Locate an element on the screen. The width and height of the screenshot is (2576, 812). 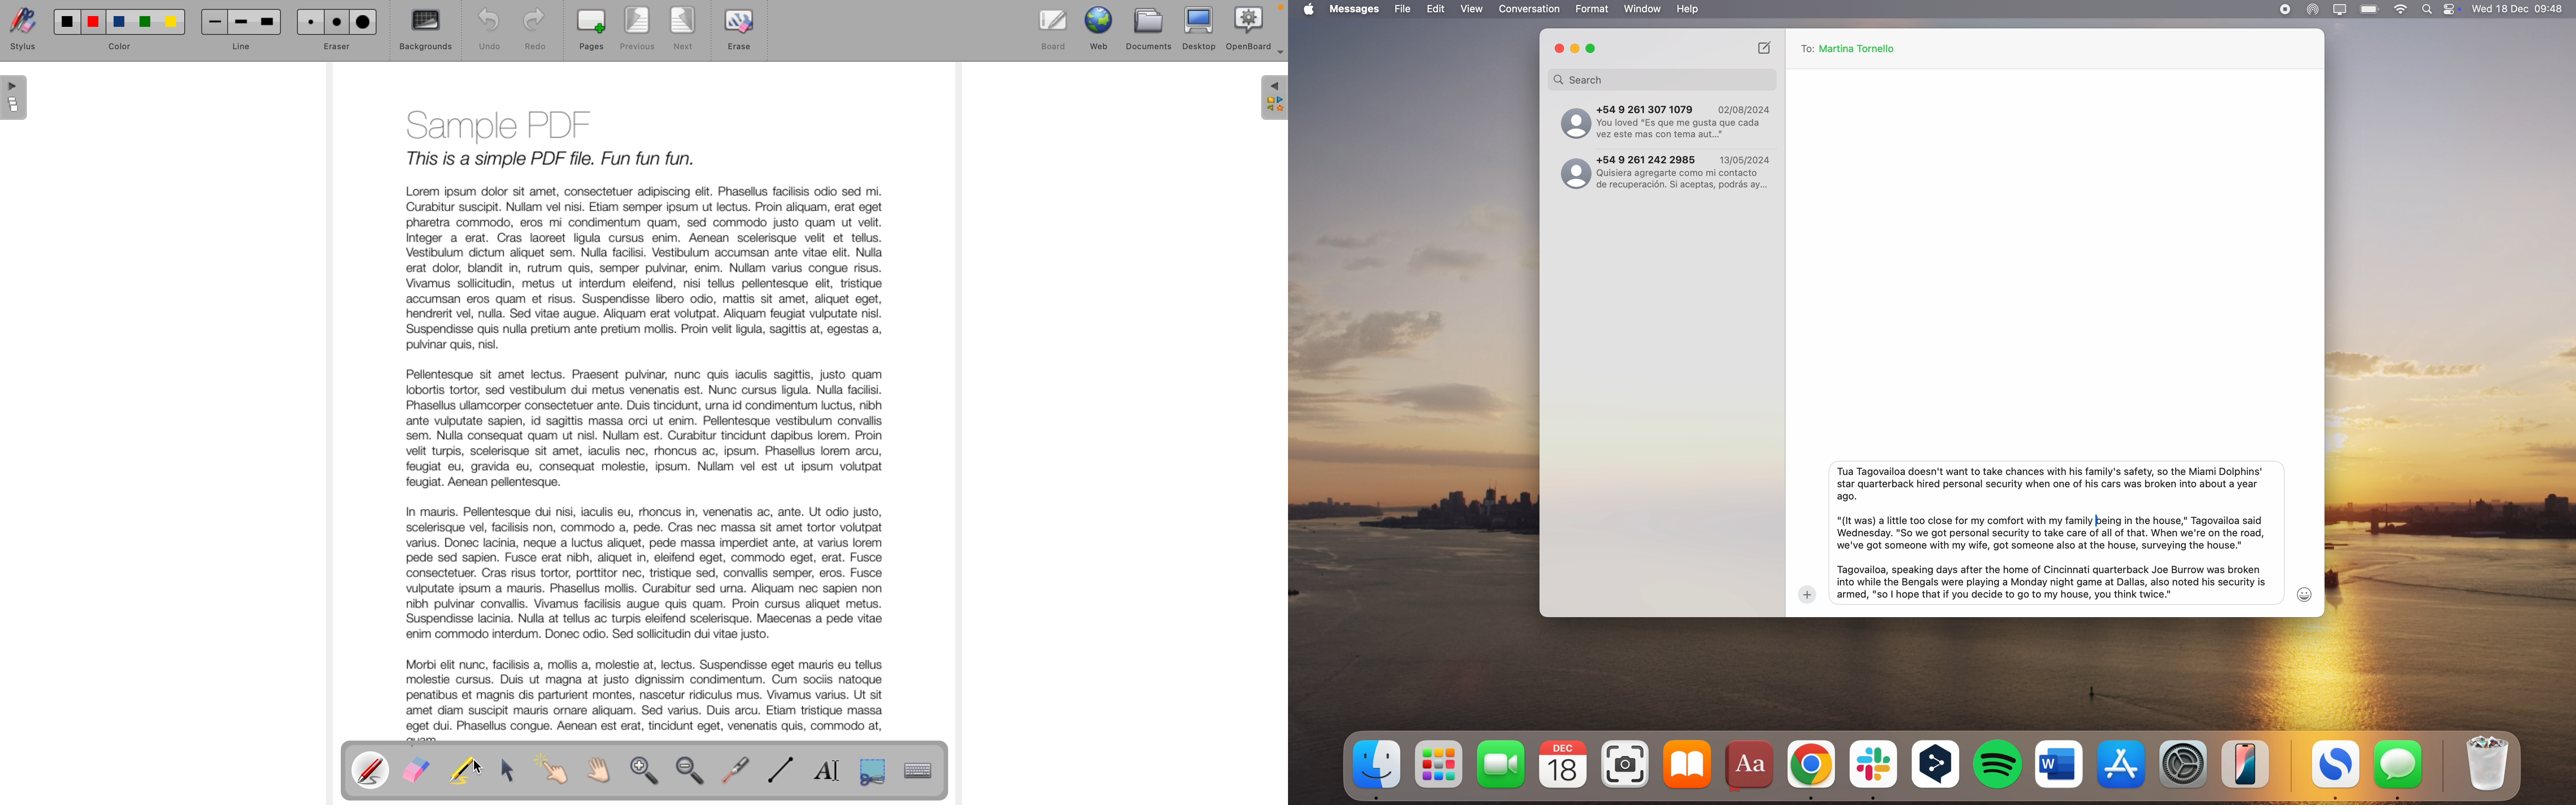
board is located at coordinates (1051, 27).